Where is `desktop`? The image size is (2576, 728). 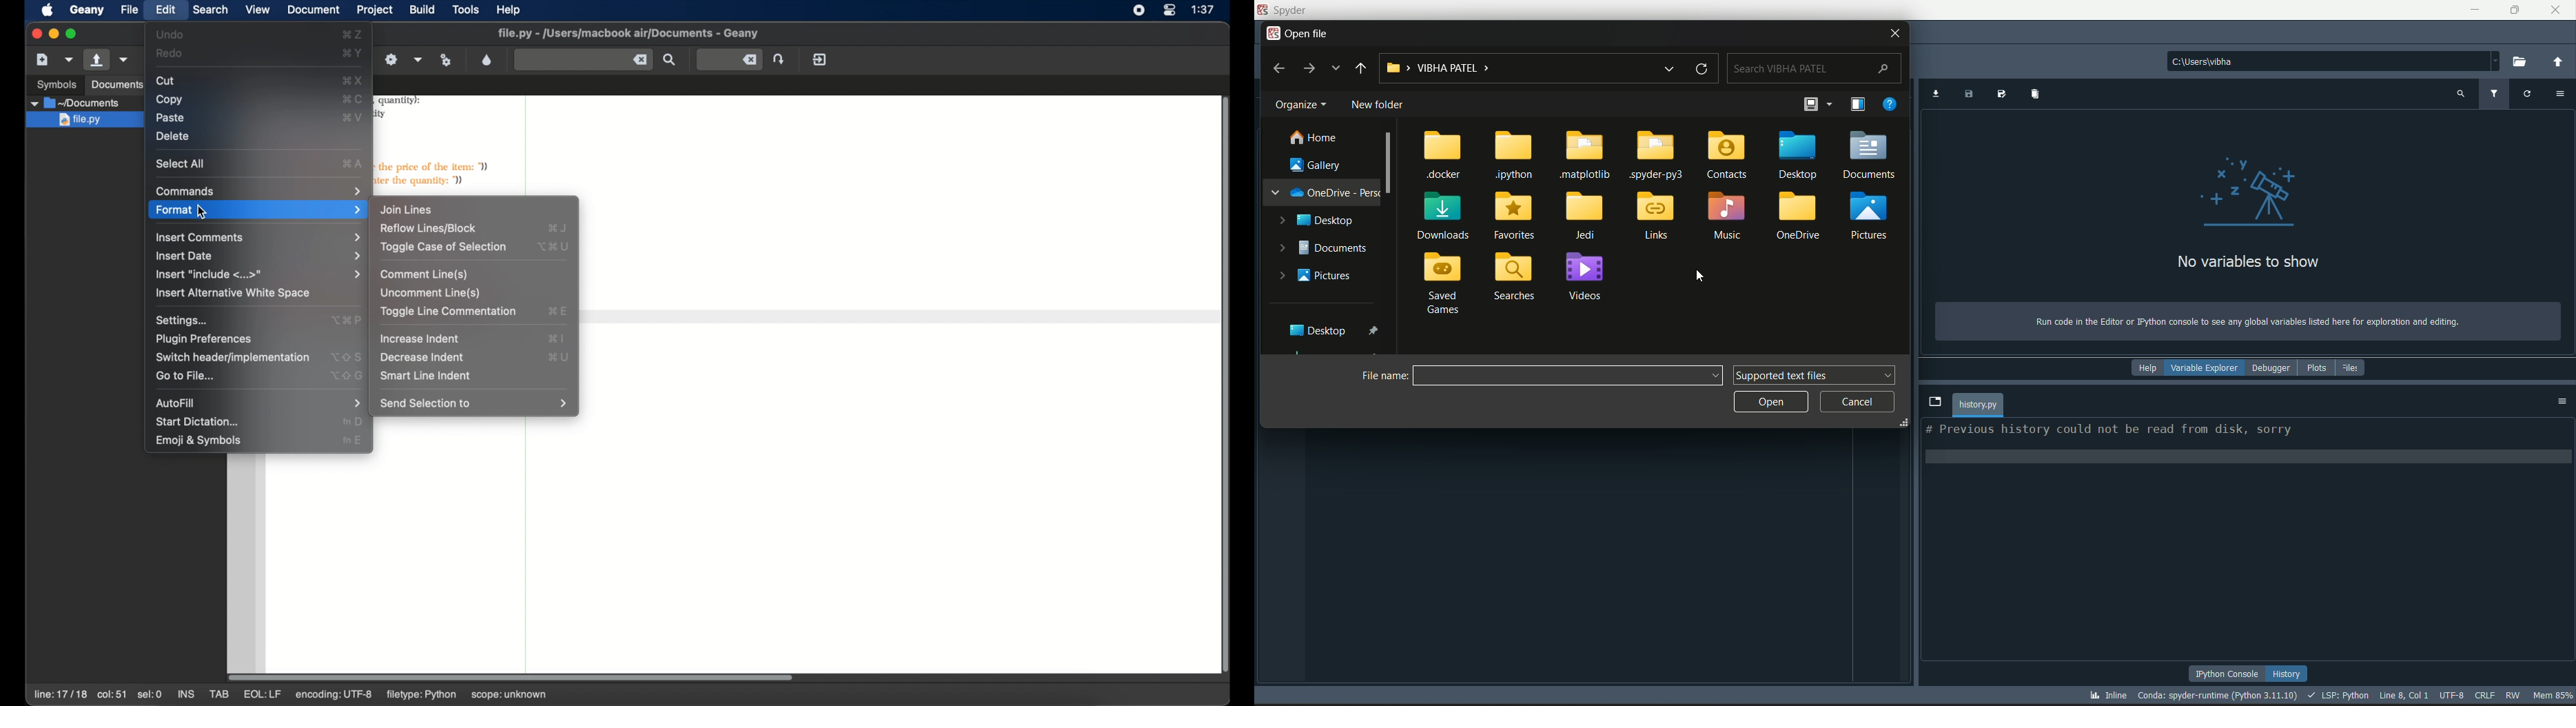 desktop is located at coordinates (1336, 330).